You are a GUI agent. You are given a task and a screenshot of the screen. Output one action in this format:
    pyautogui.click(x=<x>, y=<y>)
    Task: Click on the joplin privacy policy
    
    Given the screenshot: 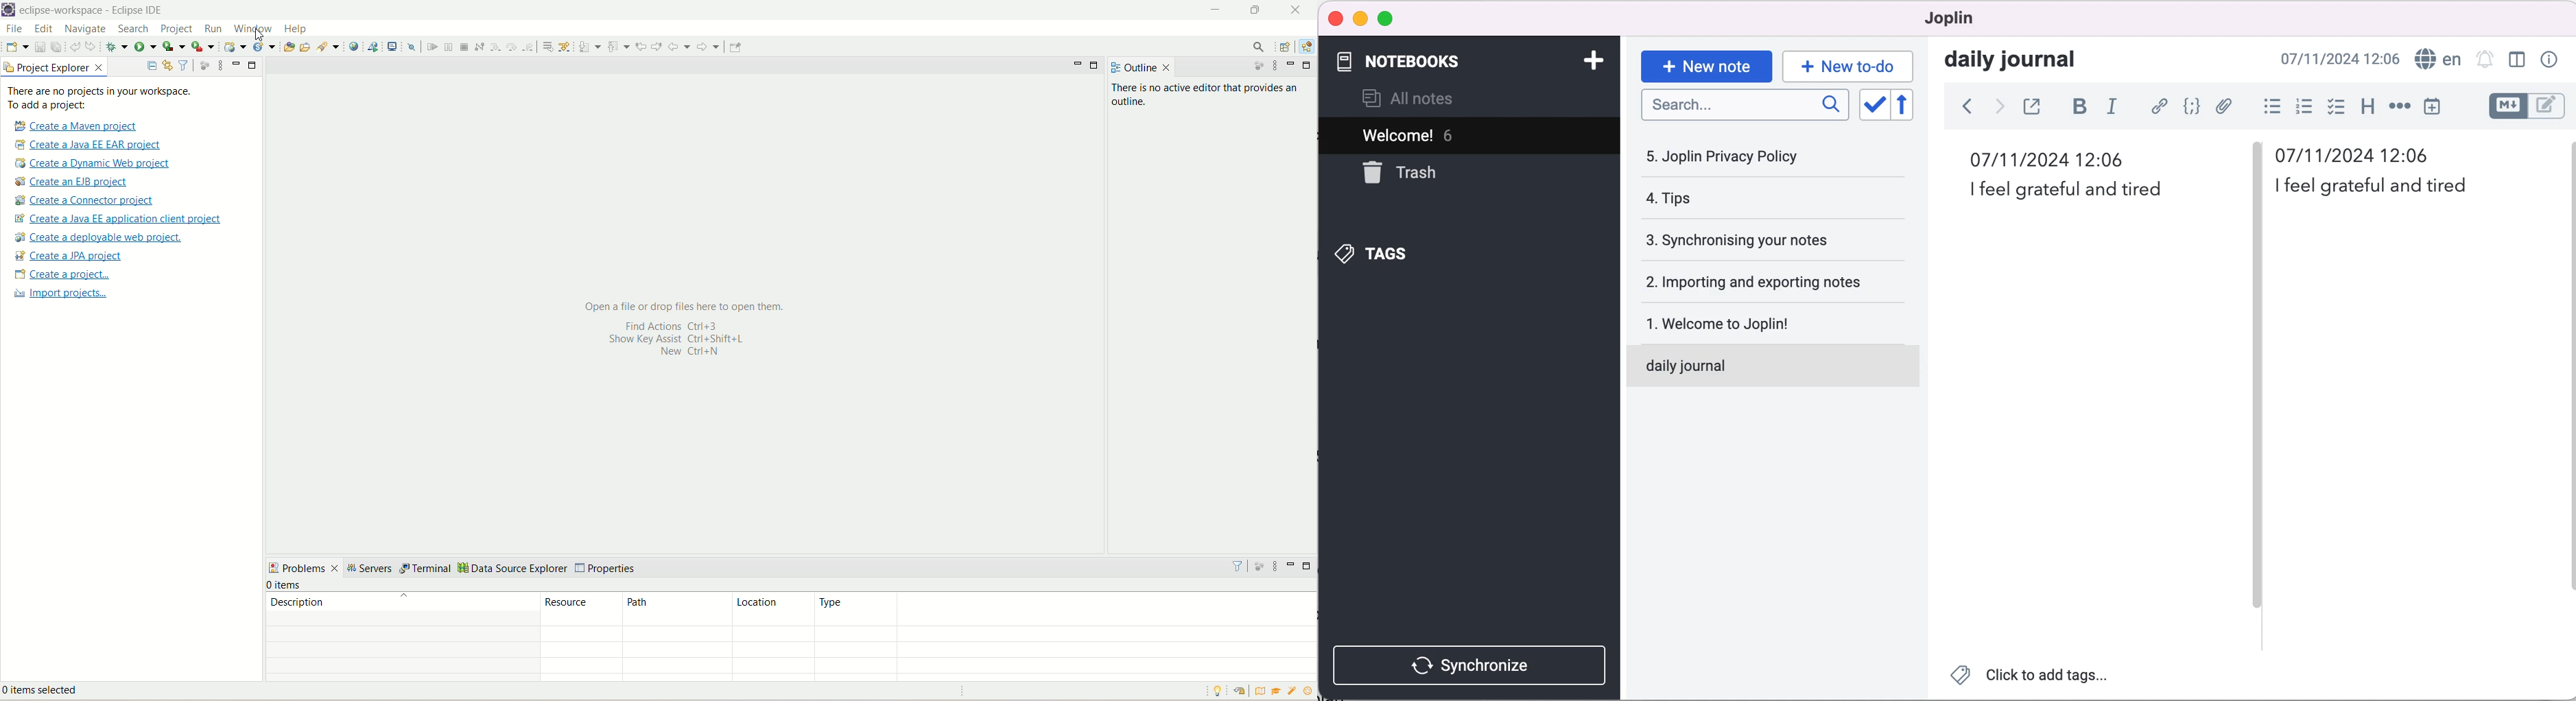 What is the action you would take?
    pyautogui.click(x=1731, y=156)
    